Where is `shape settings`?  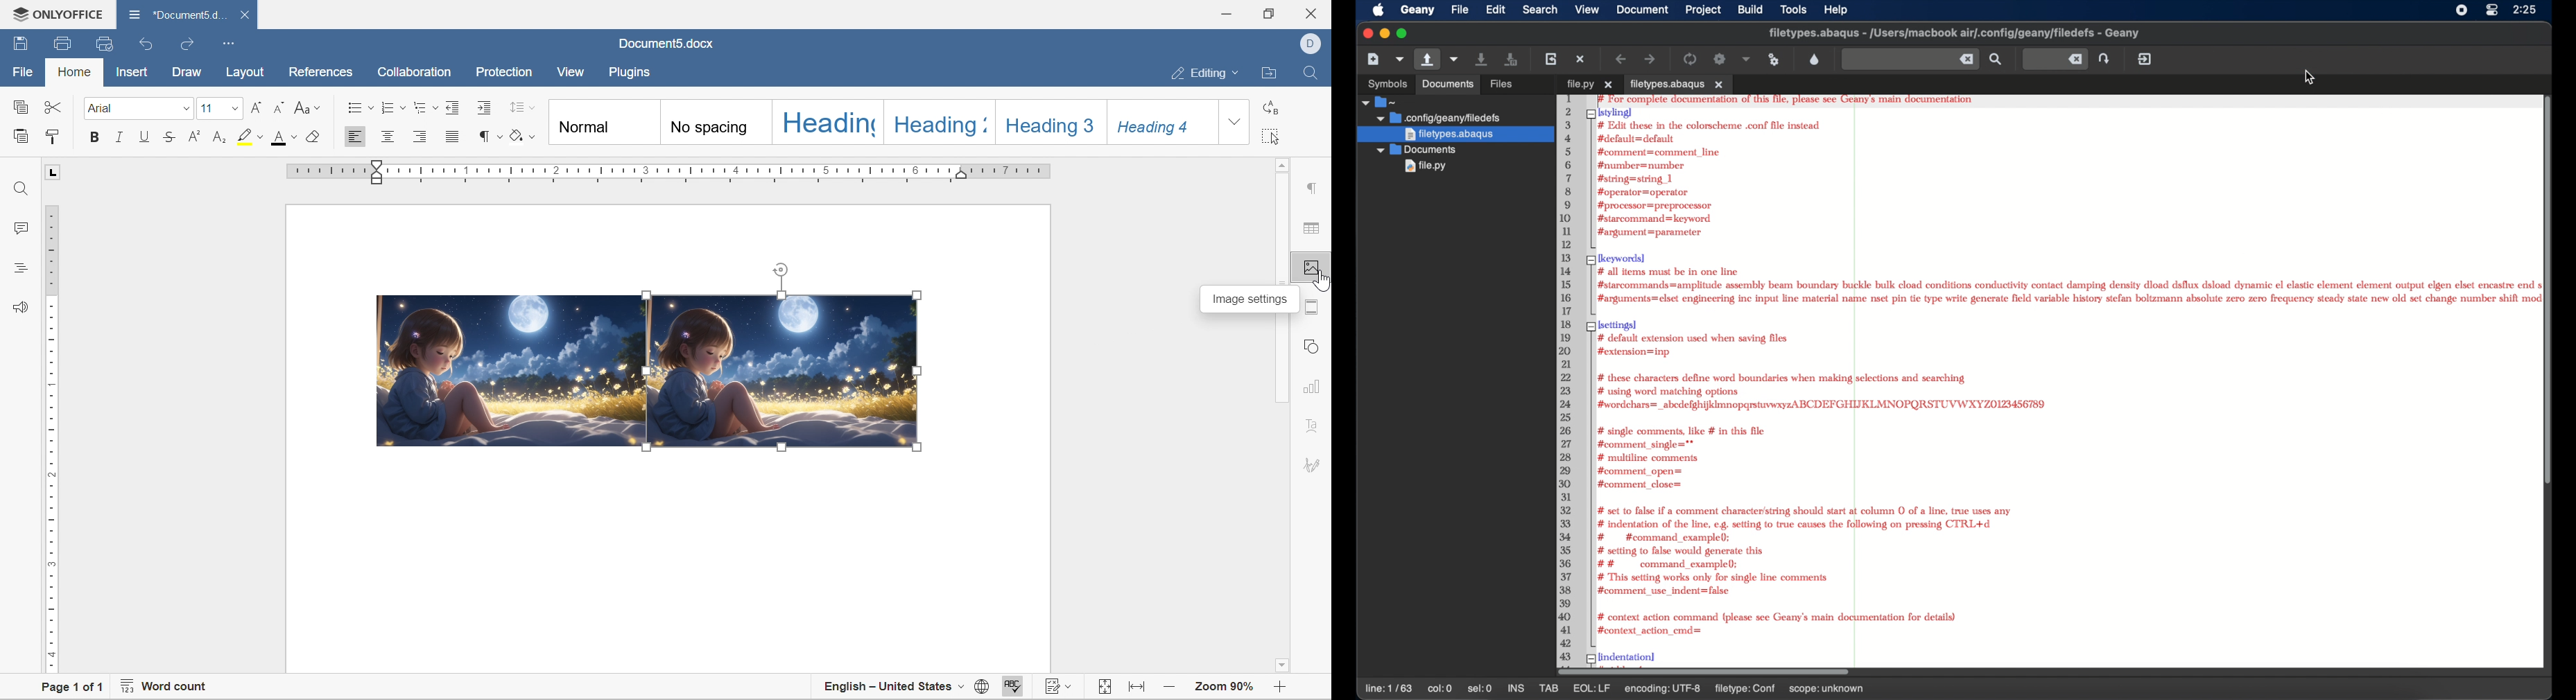
shape settings is located at coordinates (1312, 344).